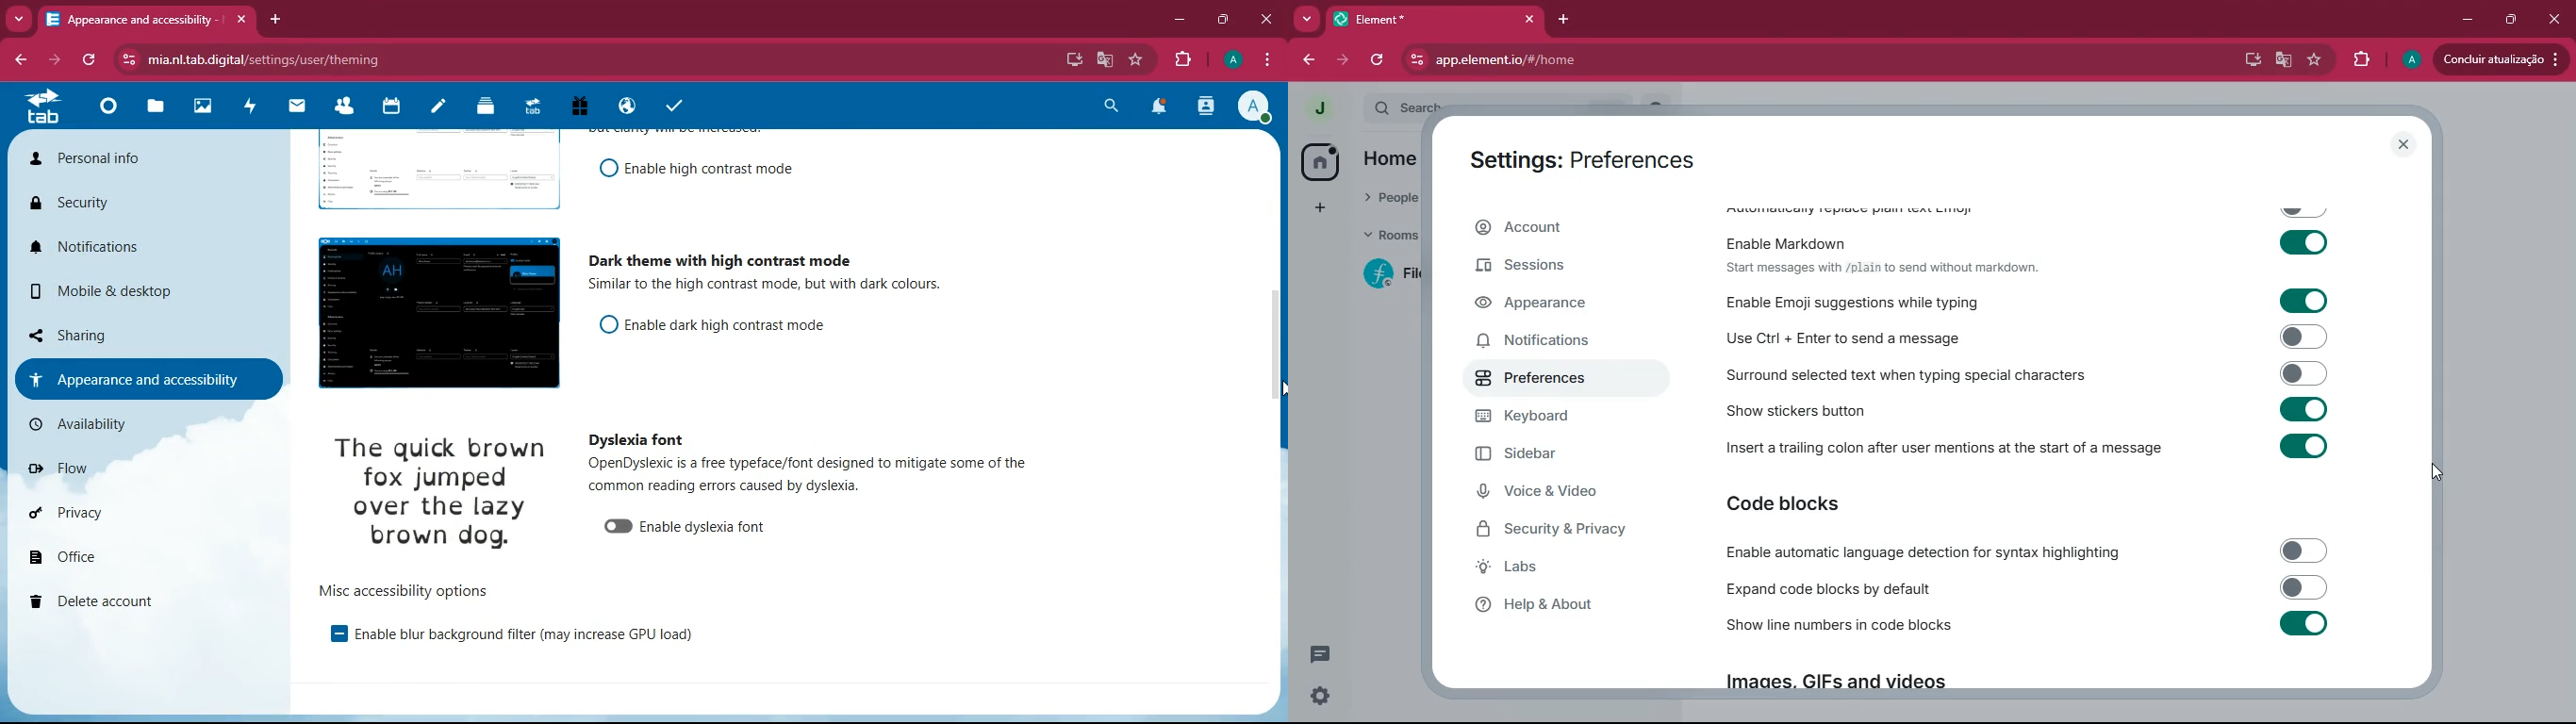 The image size is (2576, 728). What do you see at coordinates (255, 107) in the screenshot?
I see `activity` at bounding box center [255, 107].